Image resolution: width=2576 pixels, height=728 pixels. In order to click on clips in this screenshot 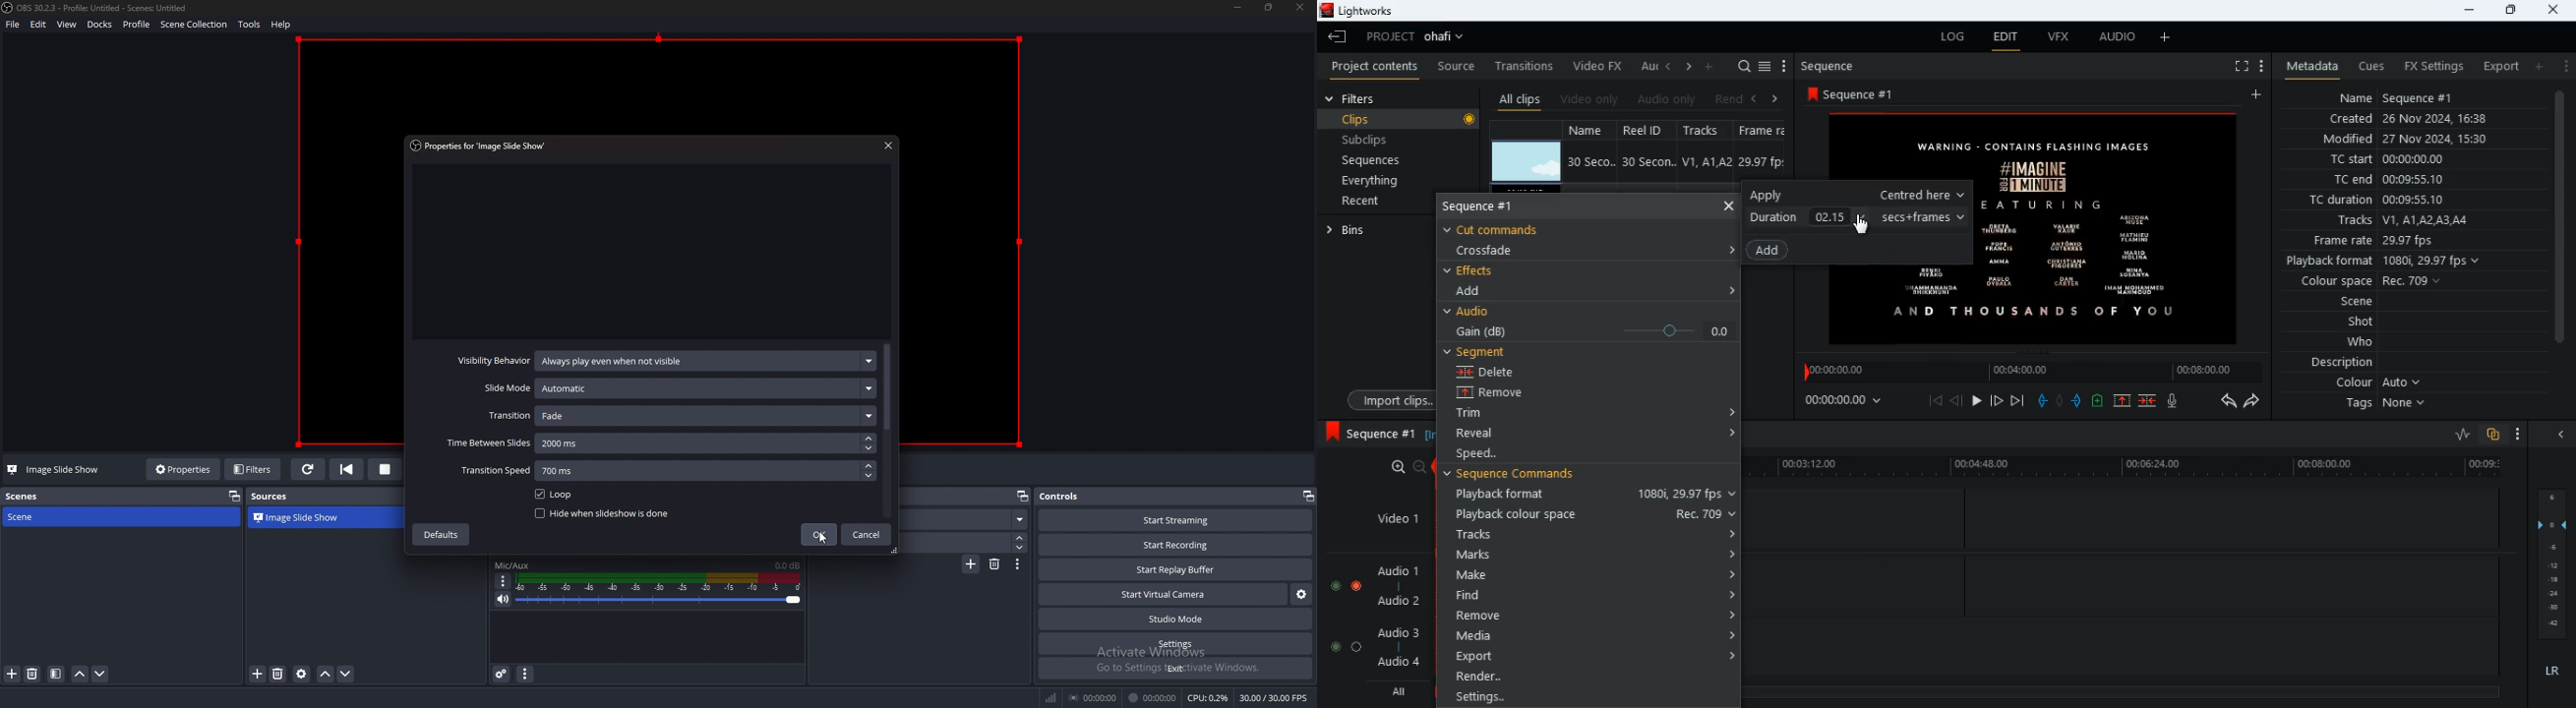, I will do `click(1402, 120)`.